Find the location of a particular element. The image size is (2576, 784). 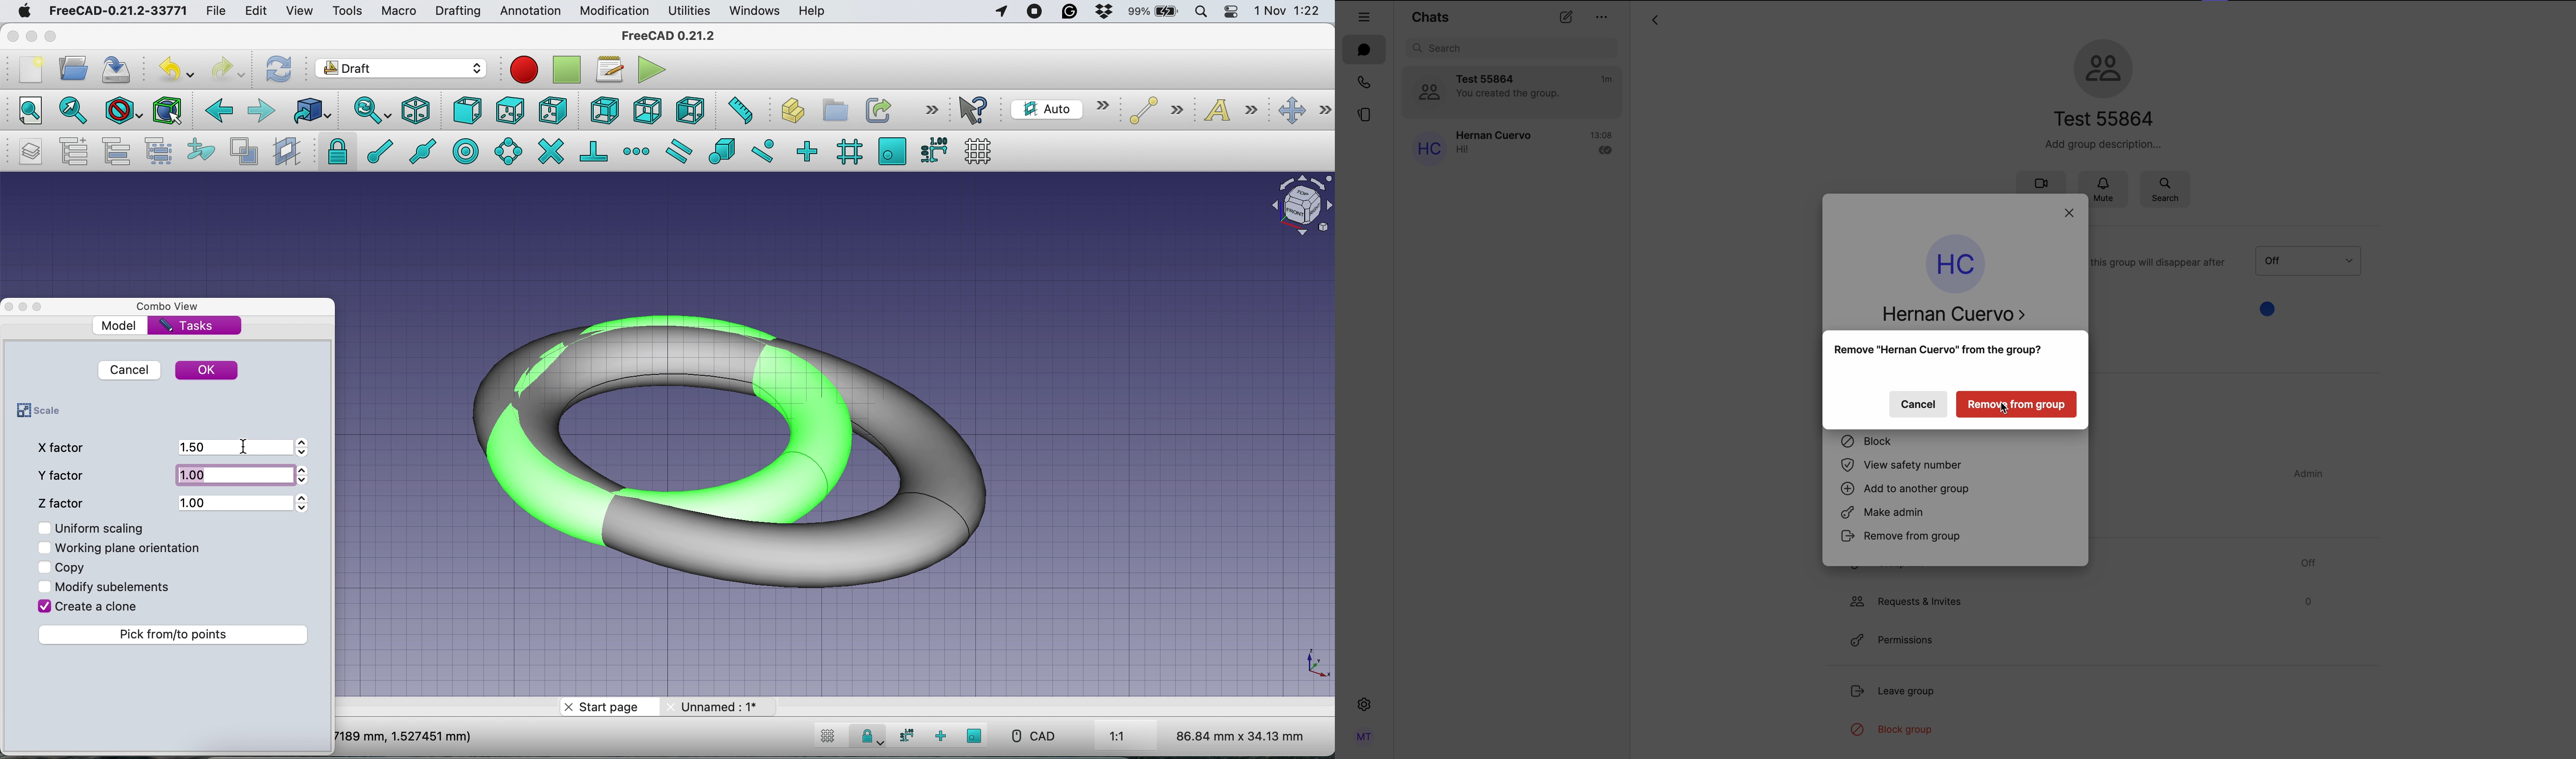

mute is located at coordinates (2109, 187).